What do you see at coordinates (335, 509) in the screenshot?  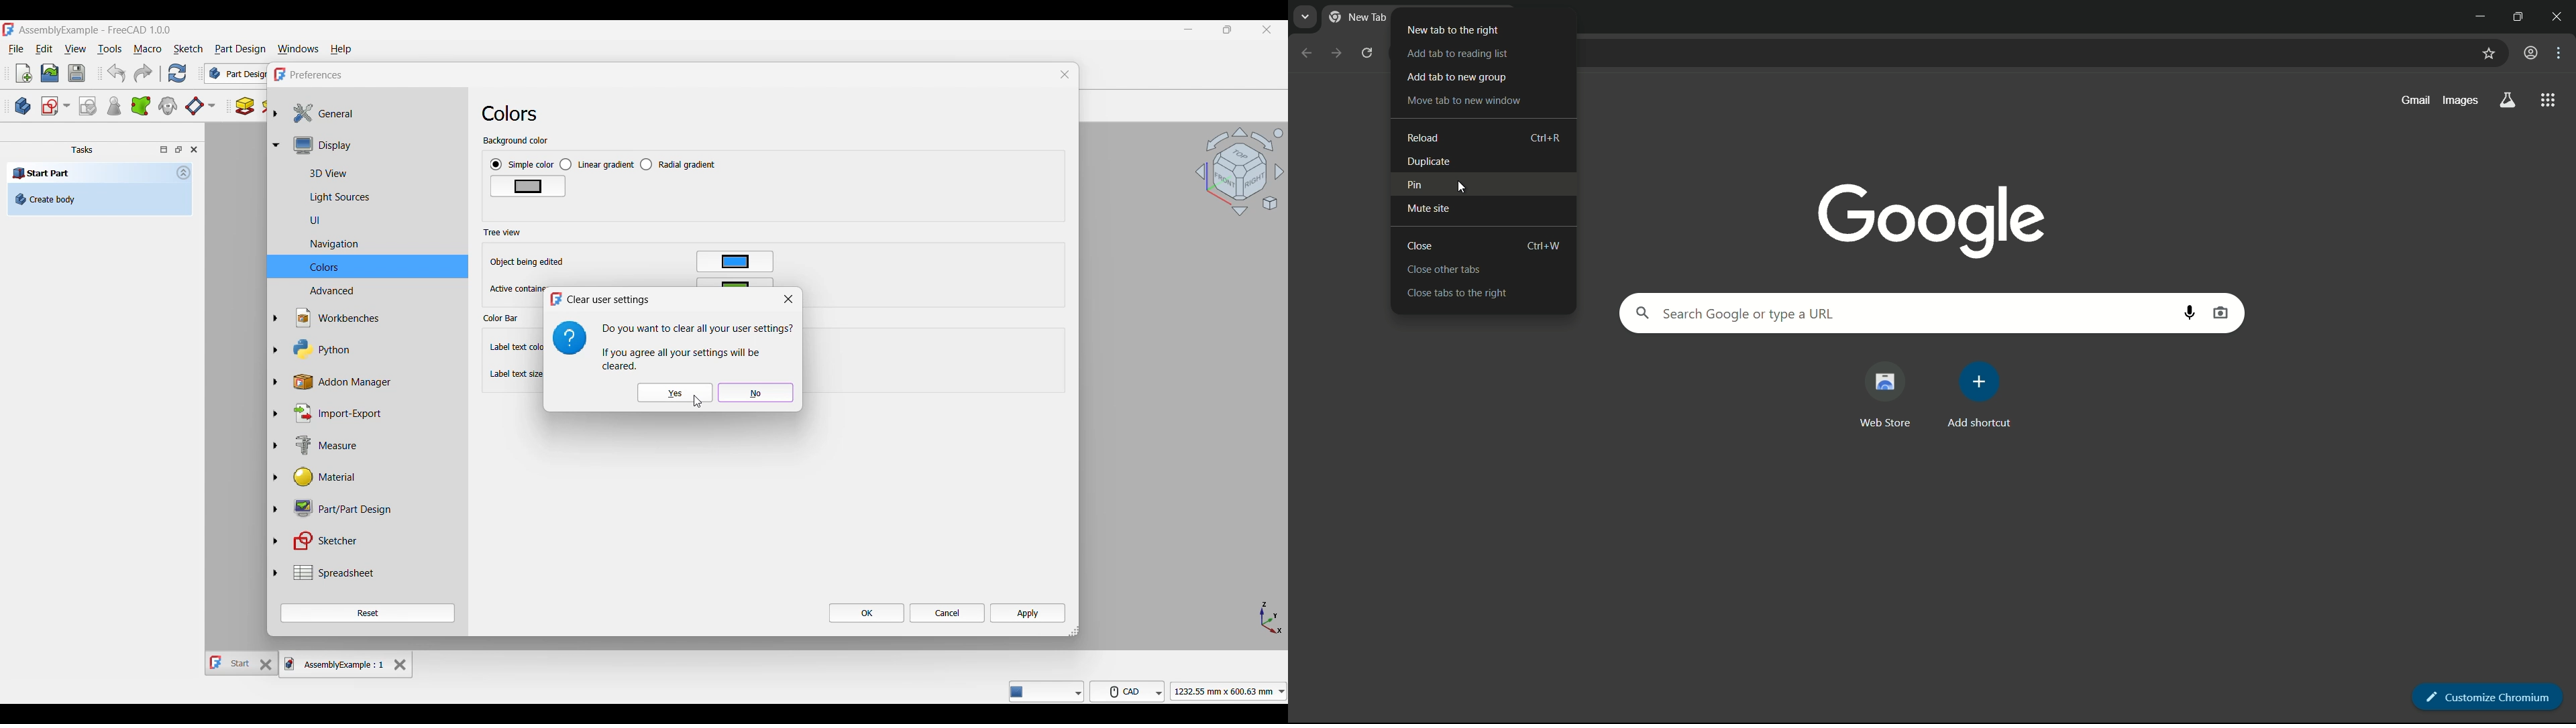 I see `Part/Part design` at bounding box center [335, 509].